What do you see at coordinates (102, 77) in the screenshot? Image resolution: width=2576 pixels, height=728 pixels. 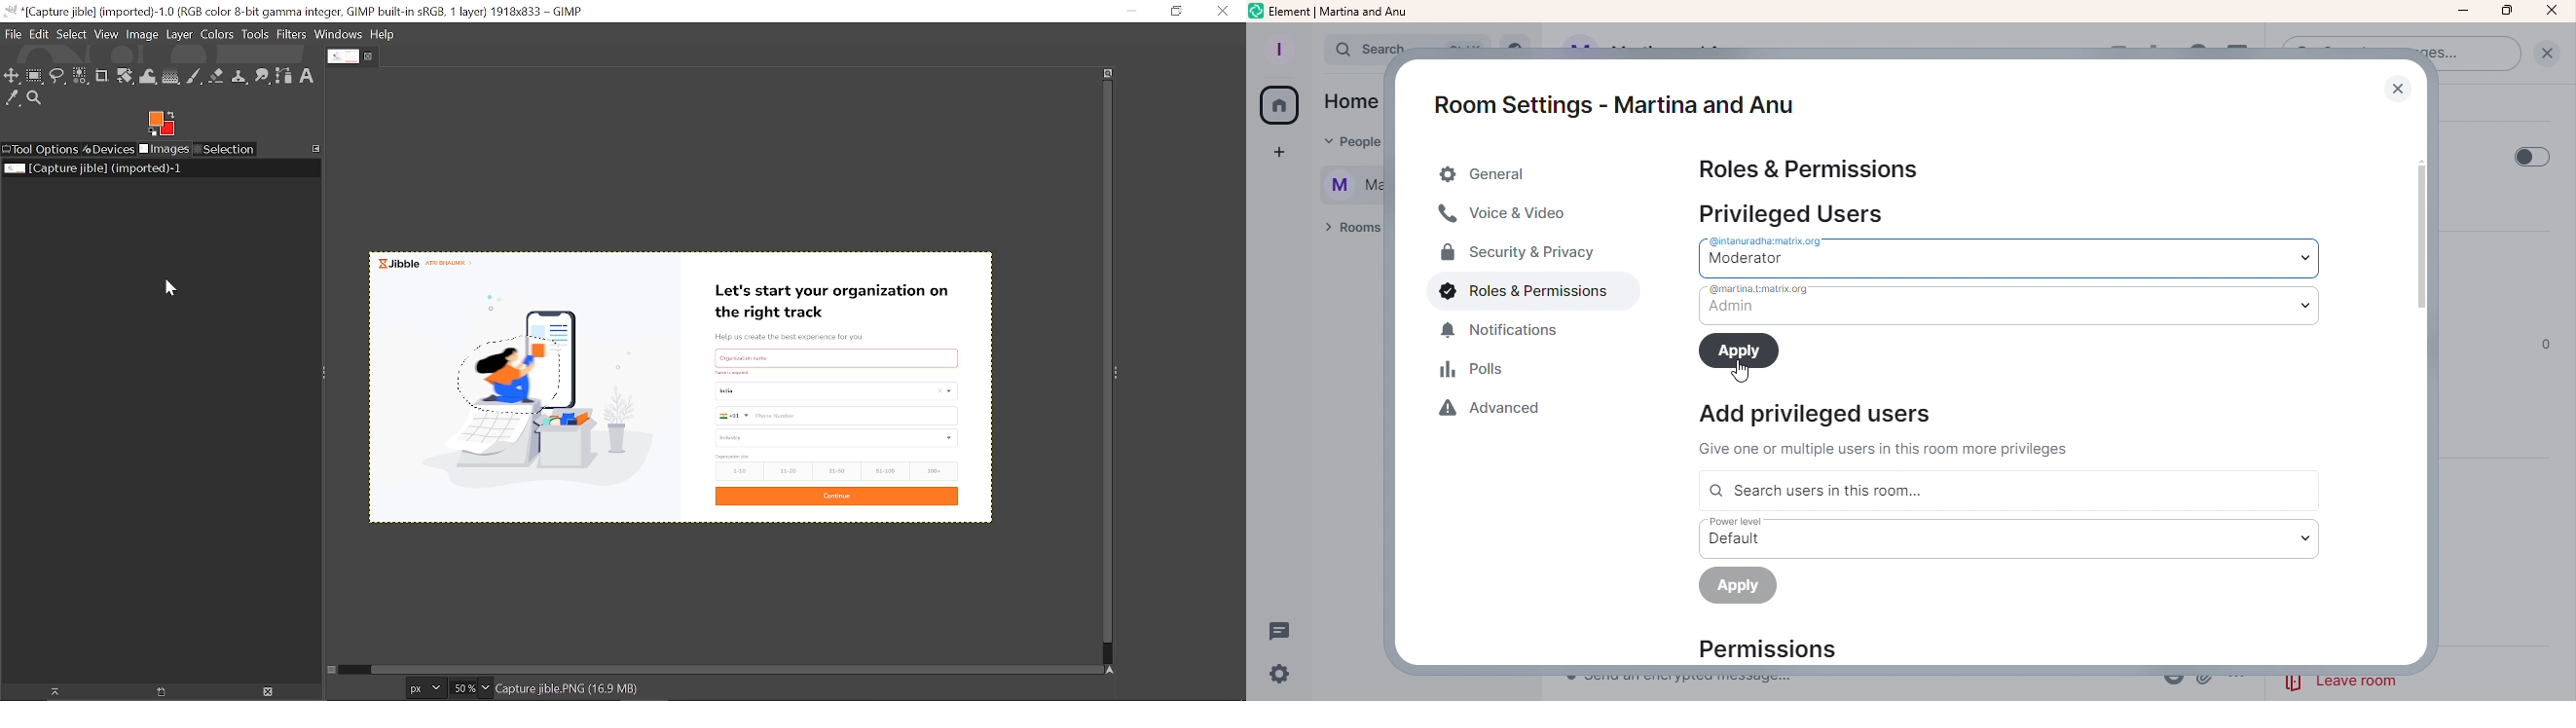 I see `Crop text tool` at bounding box center [102, 77].